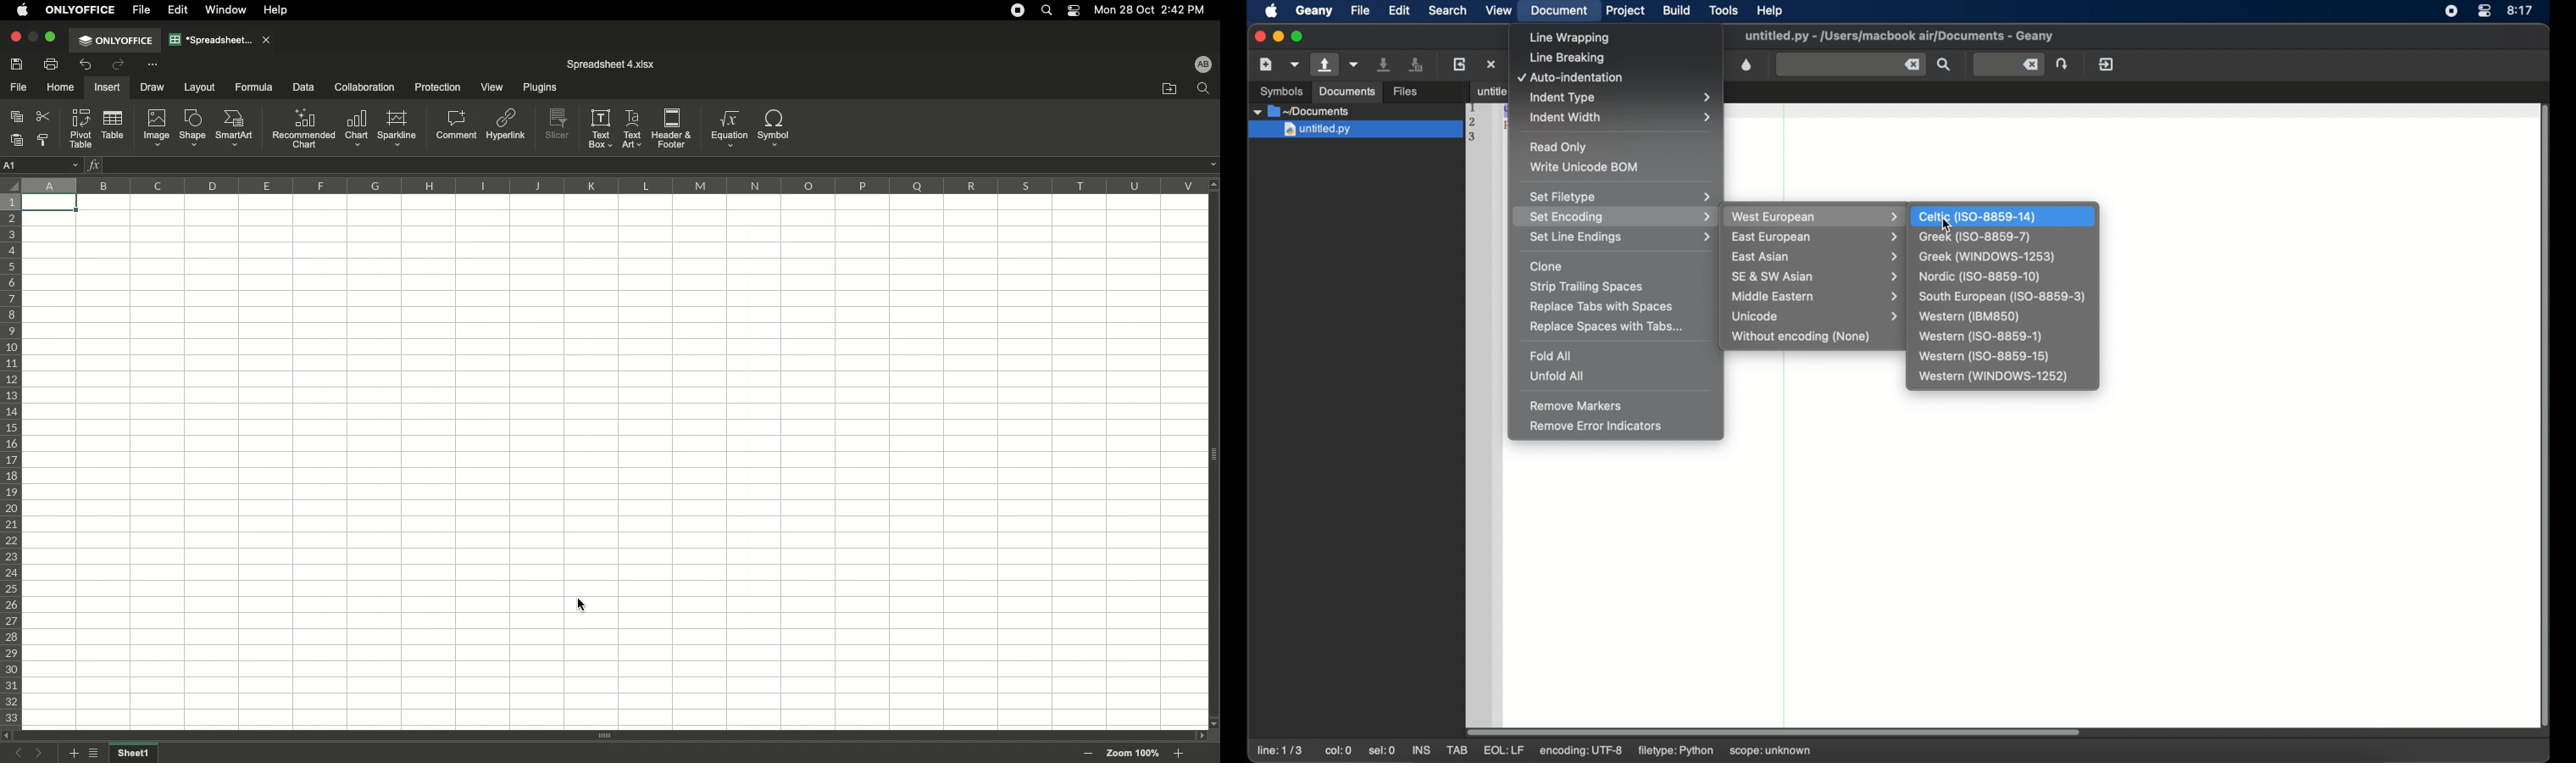  Describe the element at coordinates (136, 754) in the screenshot. I see `Sheet name` at that location.